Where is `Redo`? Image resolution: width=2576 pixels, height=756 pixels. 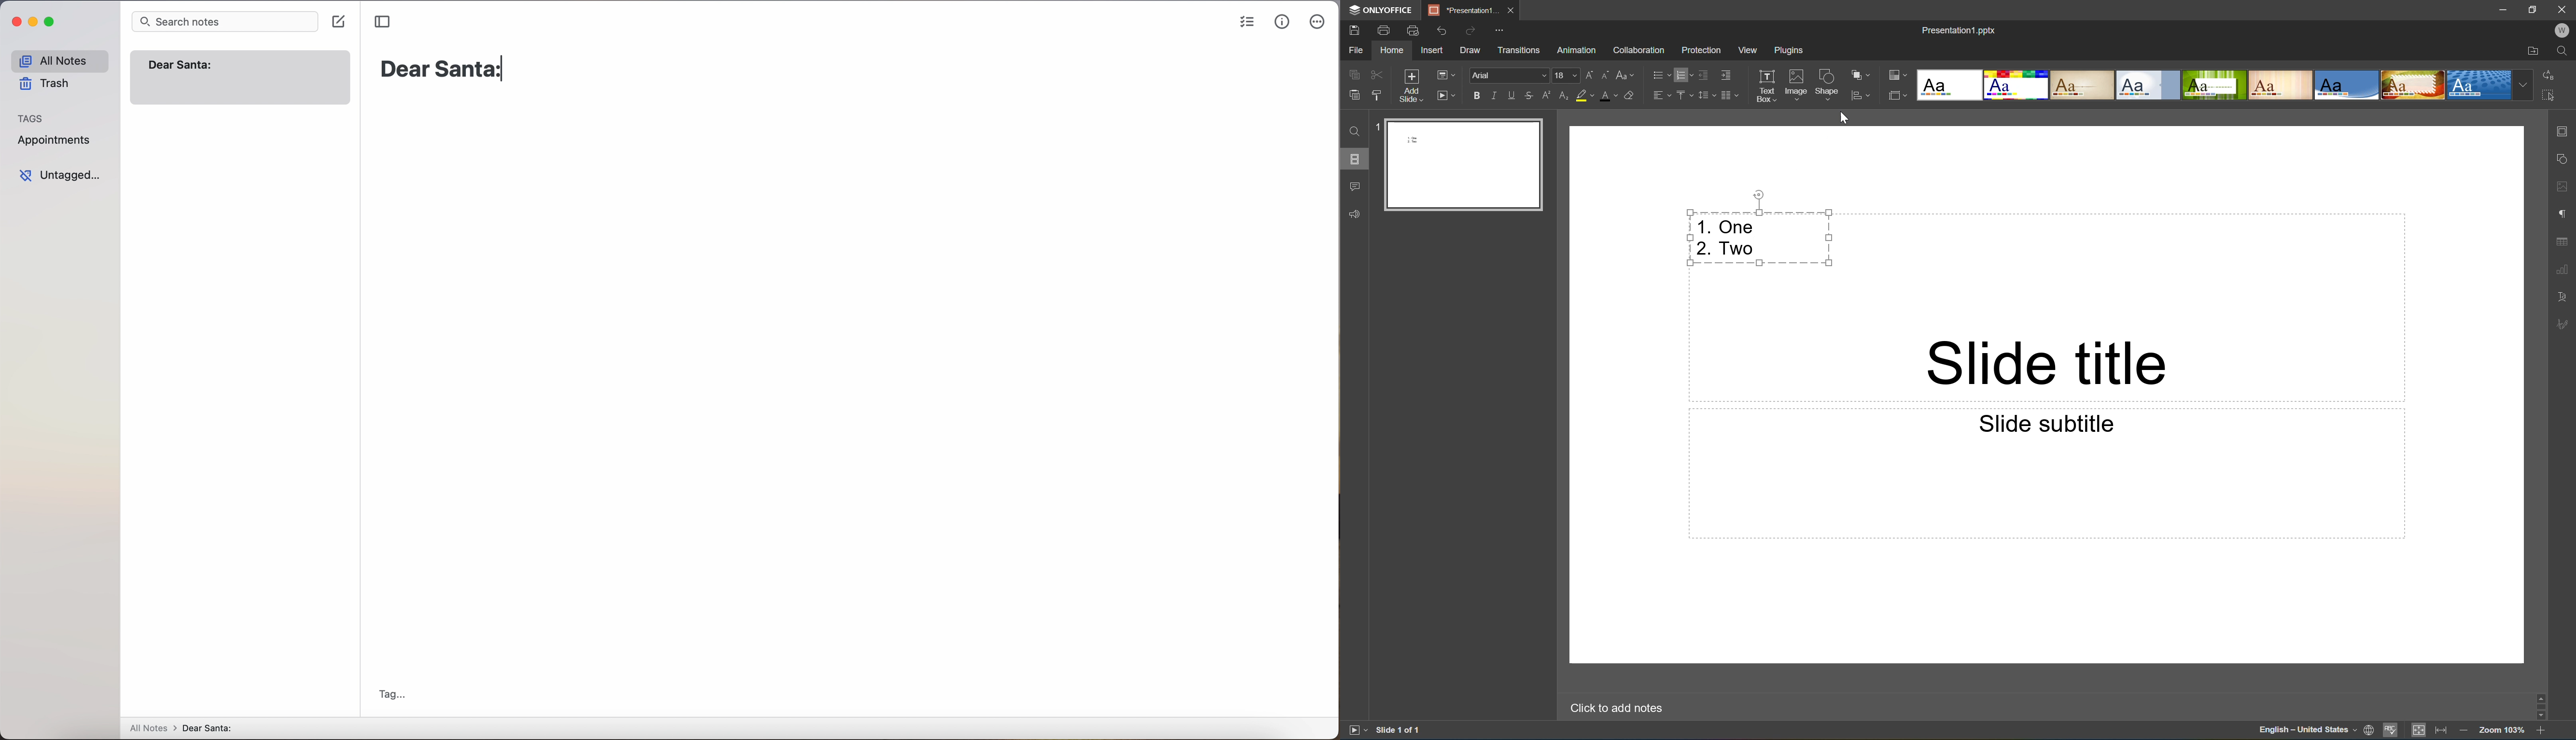
Redo is located at coordinates (1472, 34).